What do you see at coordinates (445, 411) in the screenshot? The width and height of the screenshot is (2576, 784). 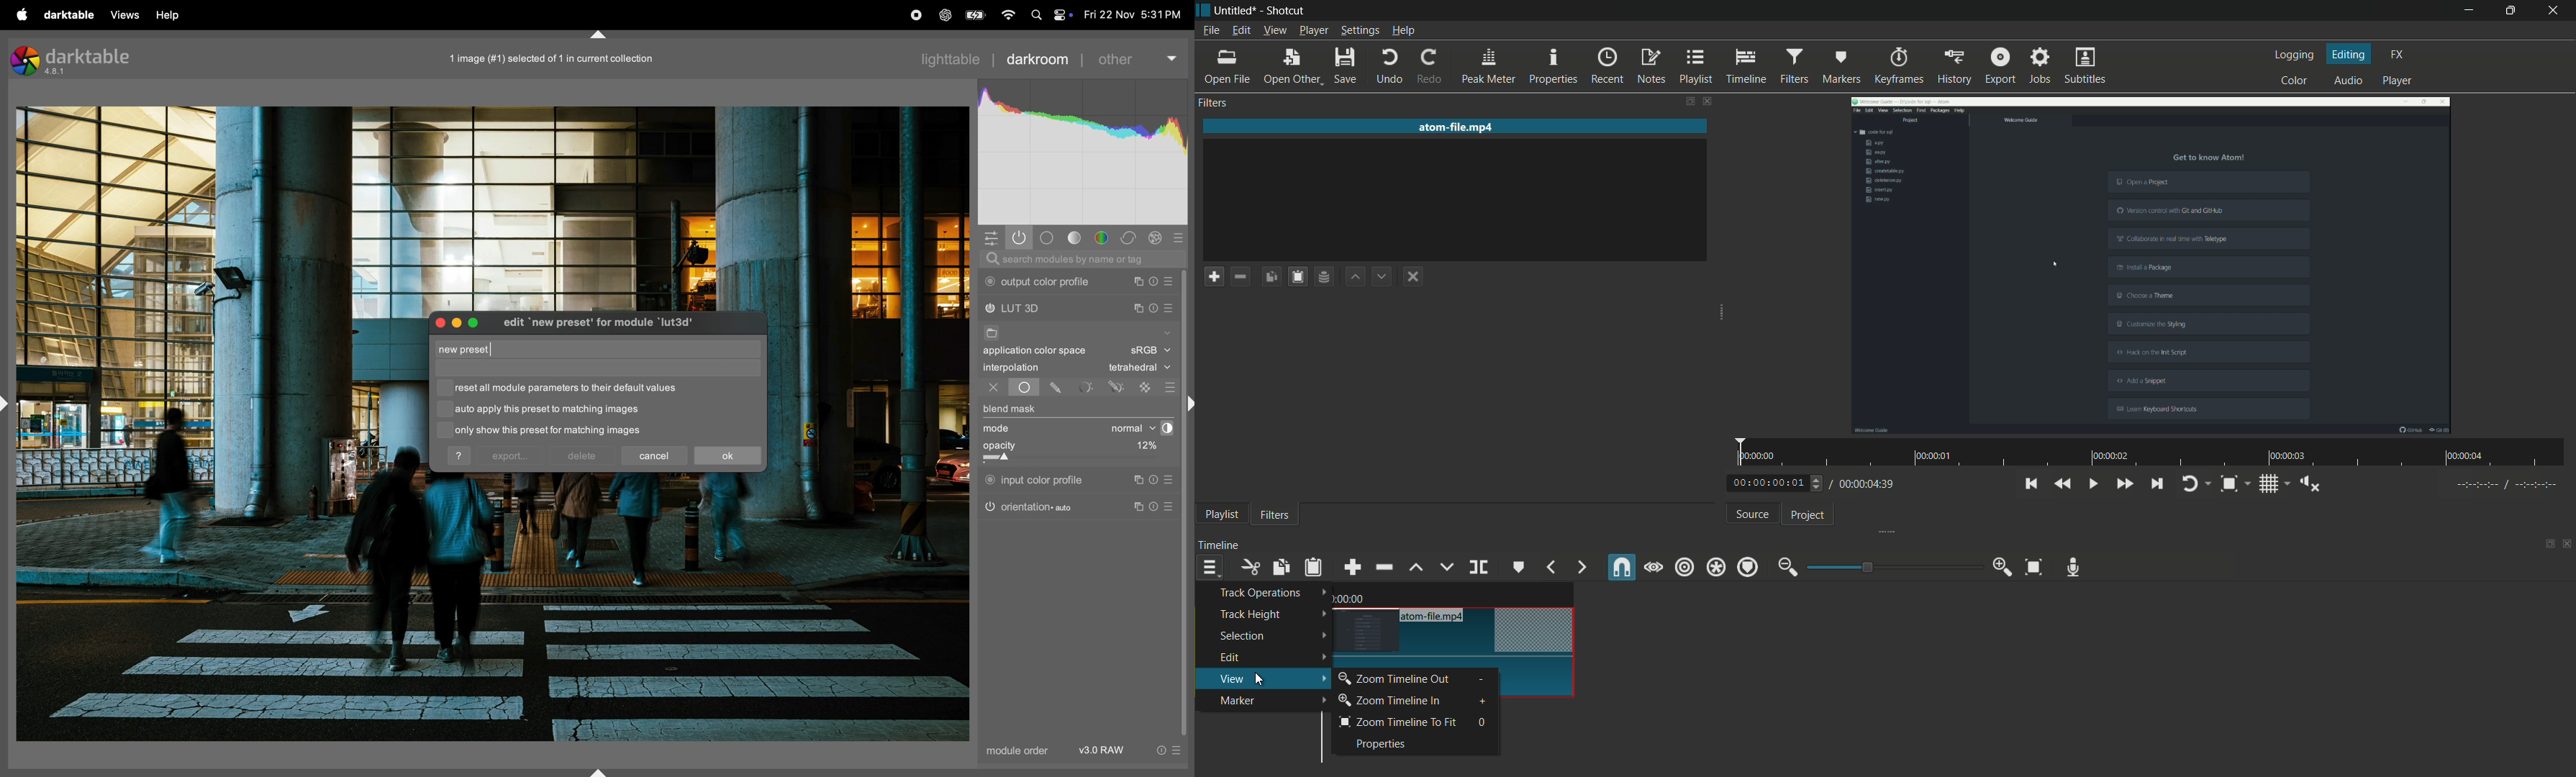 I see `checkbox` at bounding box center [445, 411].